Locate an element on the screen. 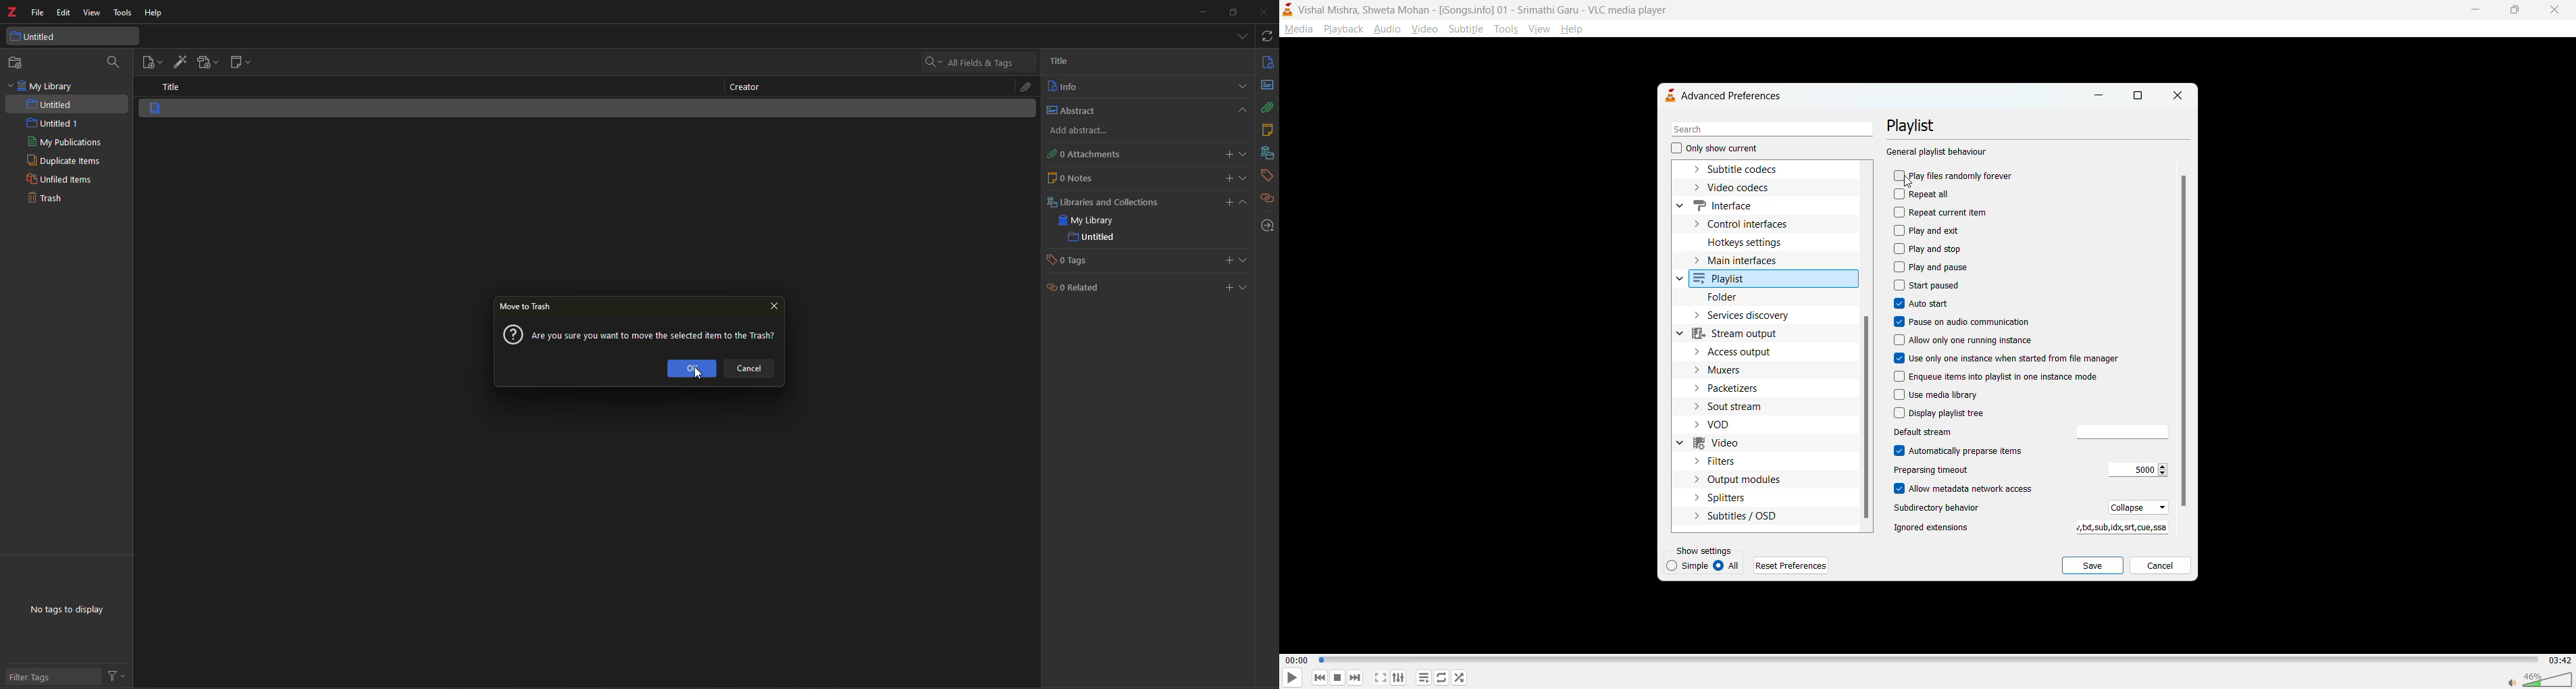 Image resolution: width=2576 pixels, height=700 pixels. folder is located at coordinates (1726, 298).